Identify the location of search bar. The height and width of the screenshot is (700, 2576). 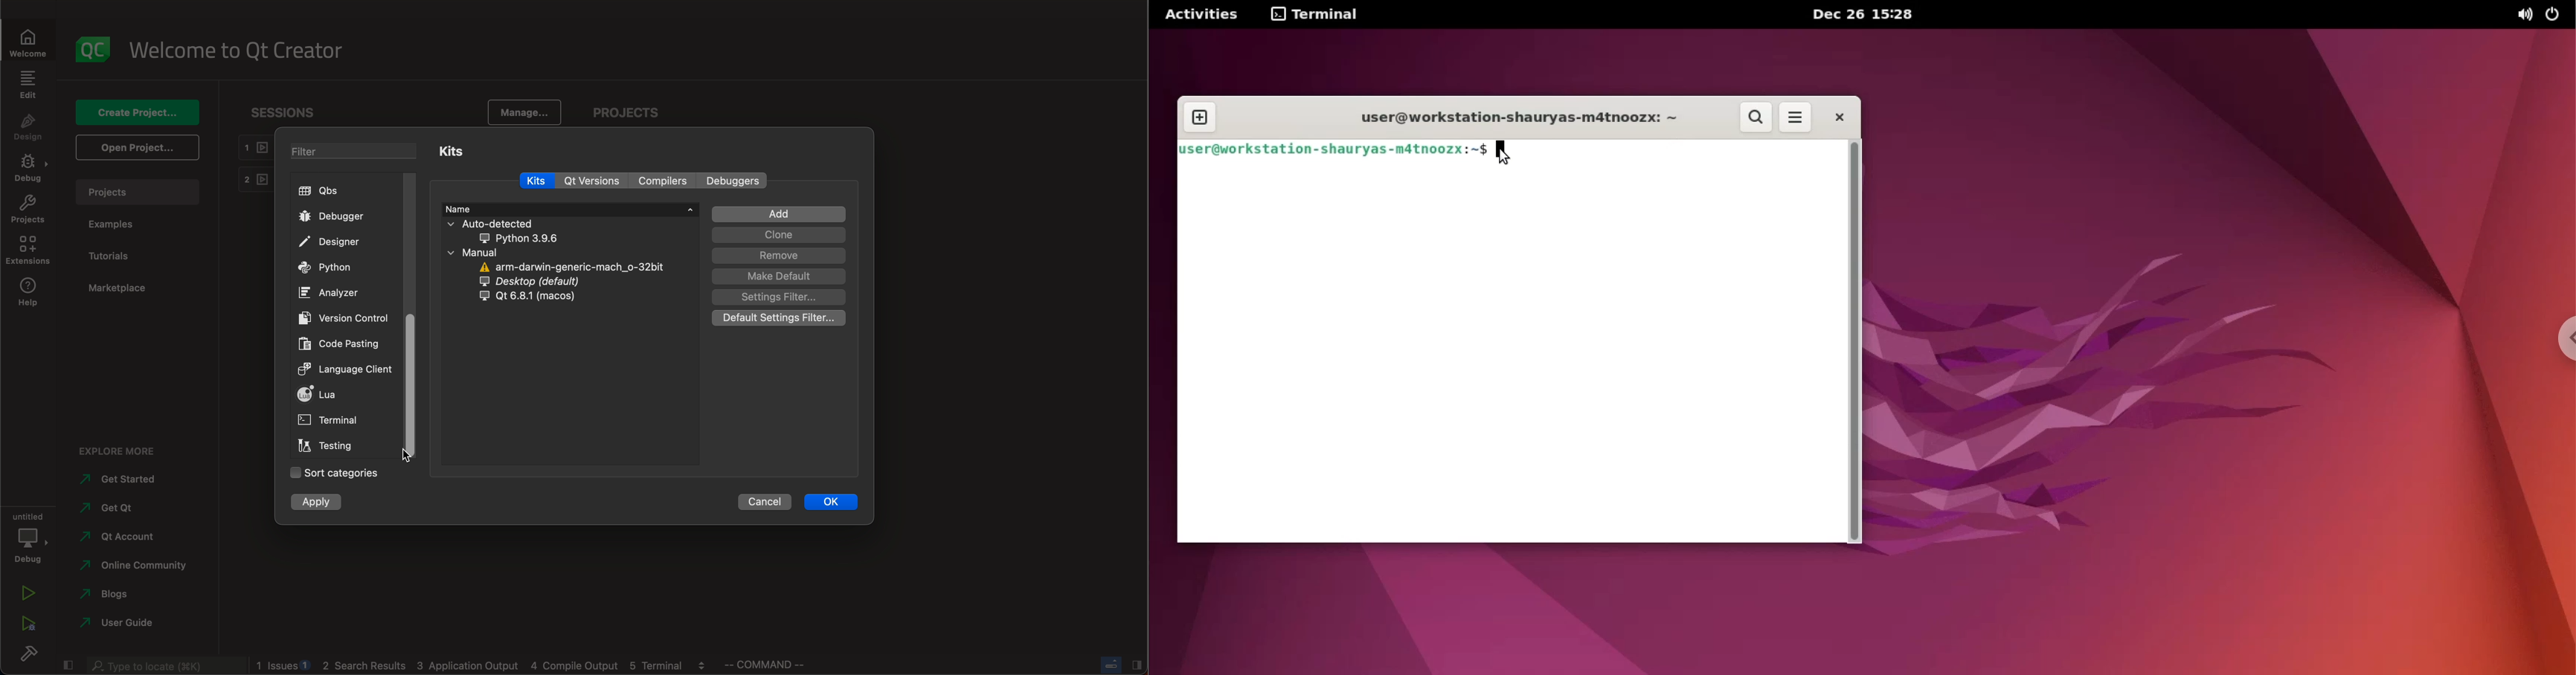
(162, 666).